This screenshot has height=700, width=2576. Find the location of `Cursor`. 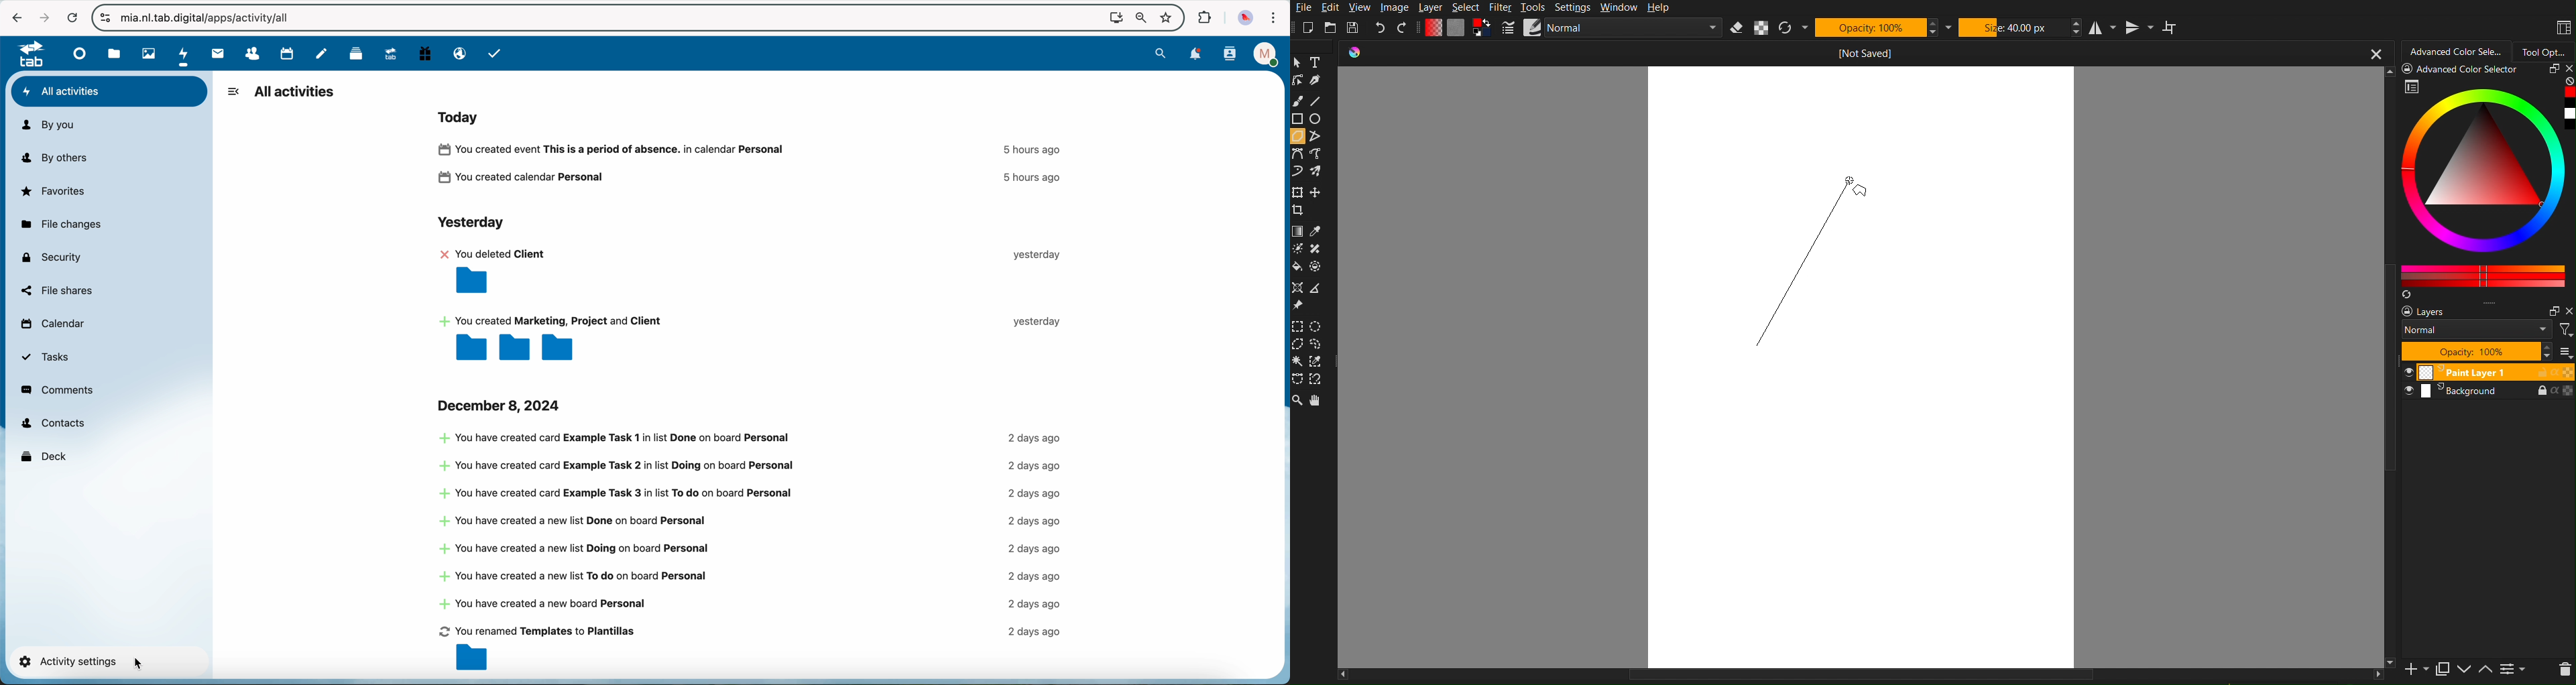

Cursor is located at coordinates (1849, 181).